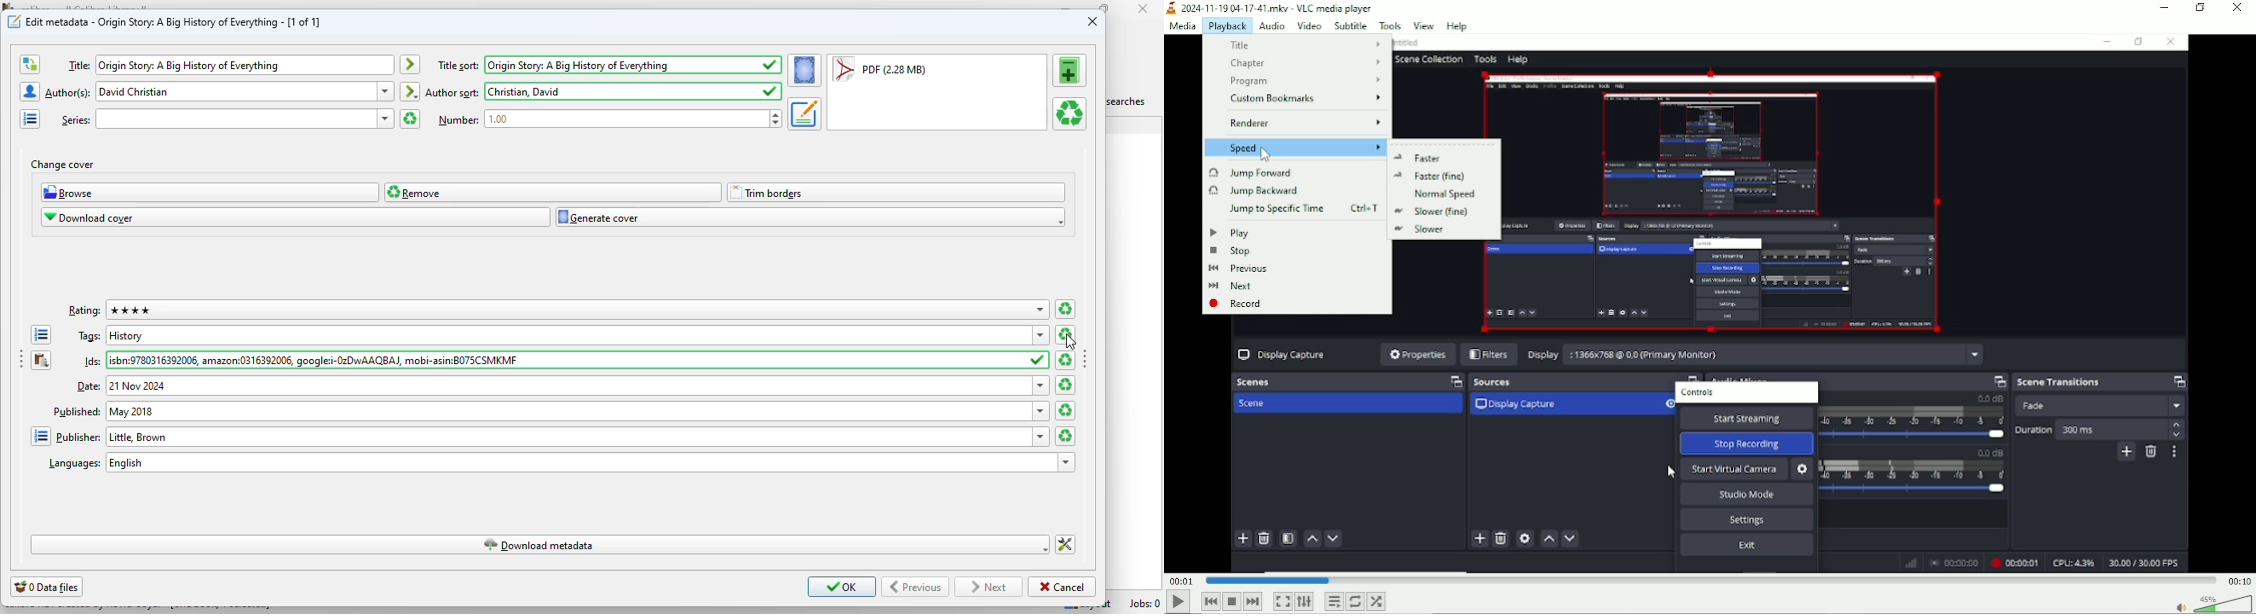 This screenshot has height=616, width=2268. I want to click on text, so click(77, 411).